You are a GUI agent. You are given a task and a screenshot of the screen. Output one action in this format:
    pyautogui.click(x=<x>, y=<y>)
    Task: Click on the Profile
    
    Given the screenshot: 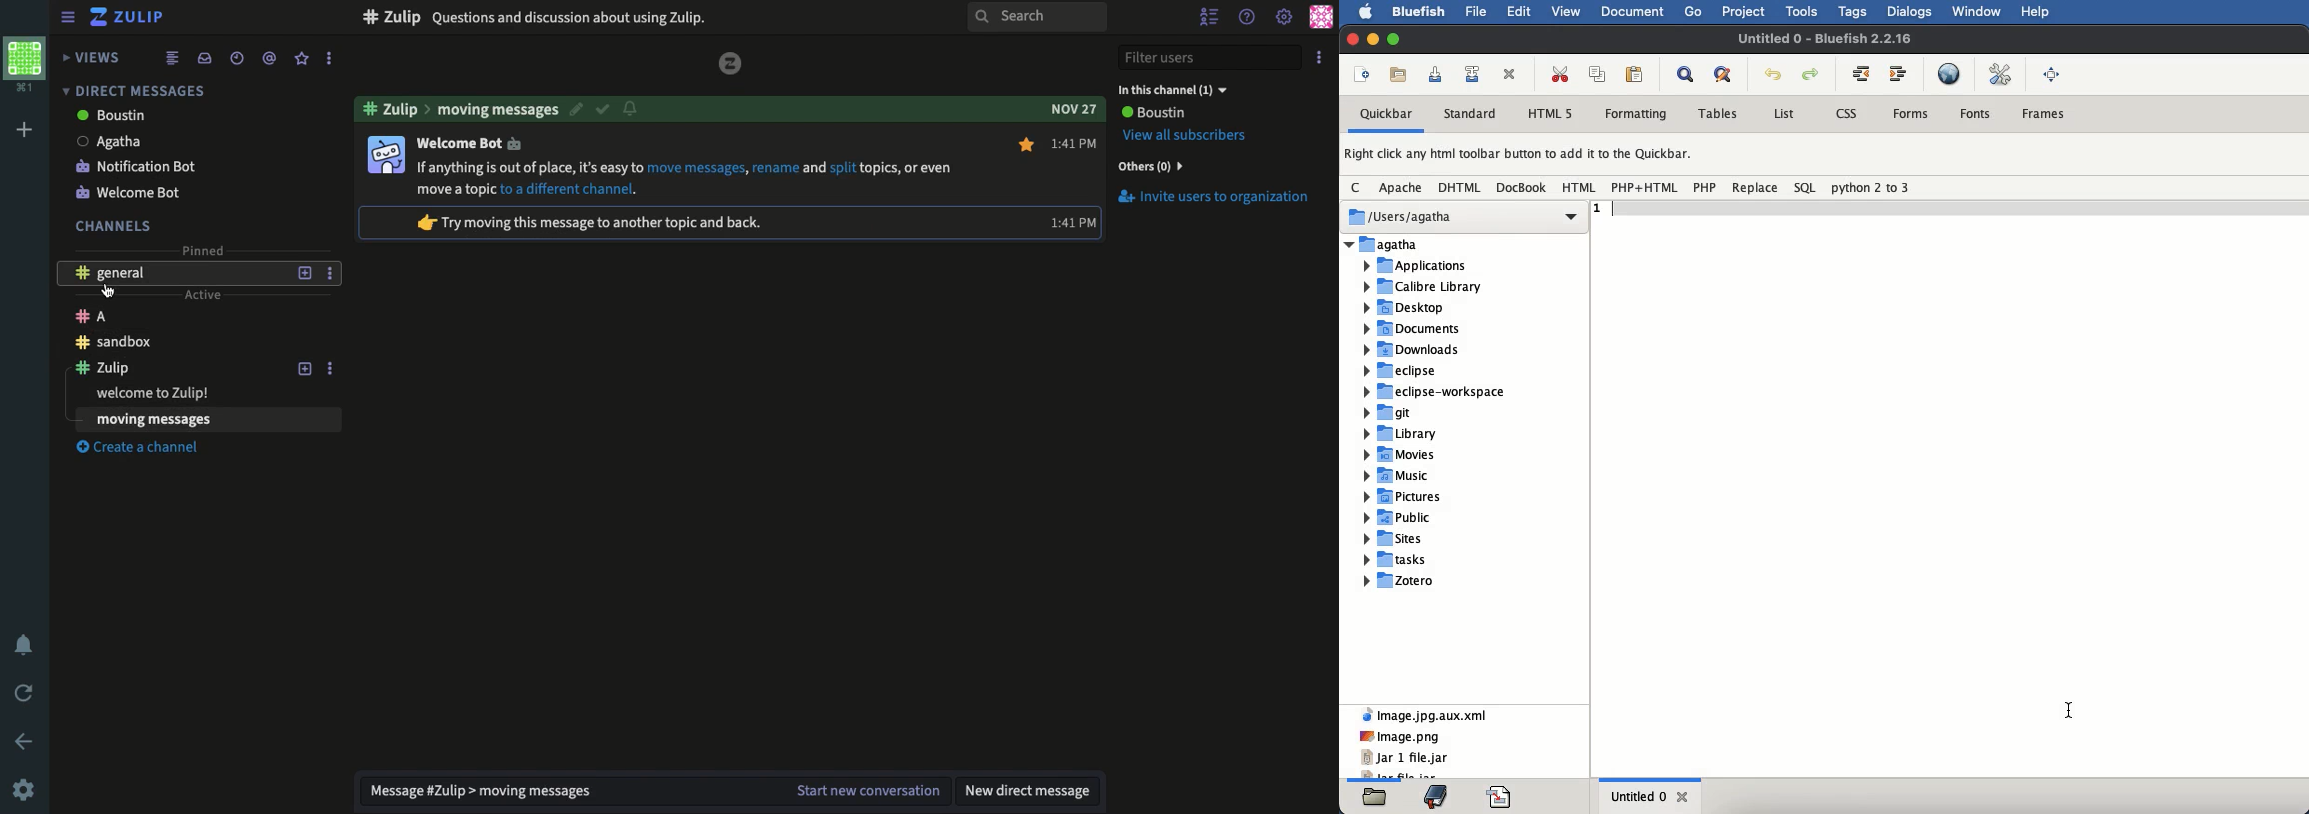 What is the action you would take?
    pyautogui.click(x=23, y=62)
    